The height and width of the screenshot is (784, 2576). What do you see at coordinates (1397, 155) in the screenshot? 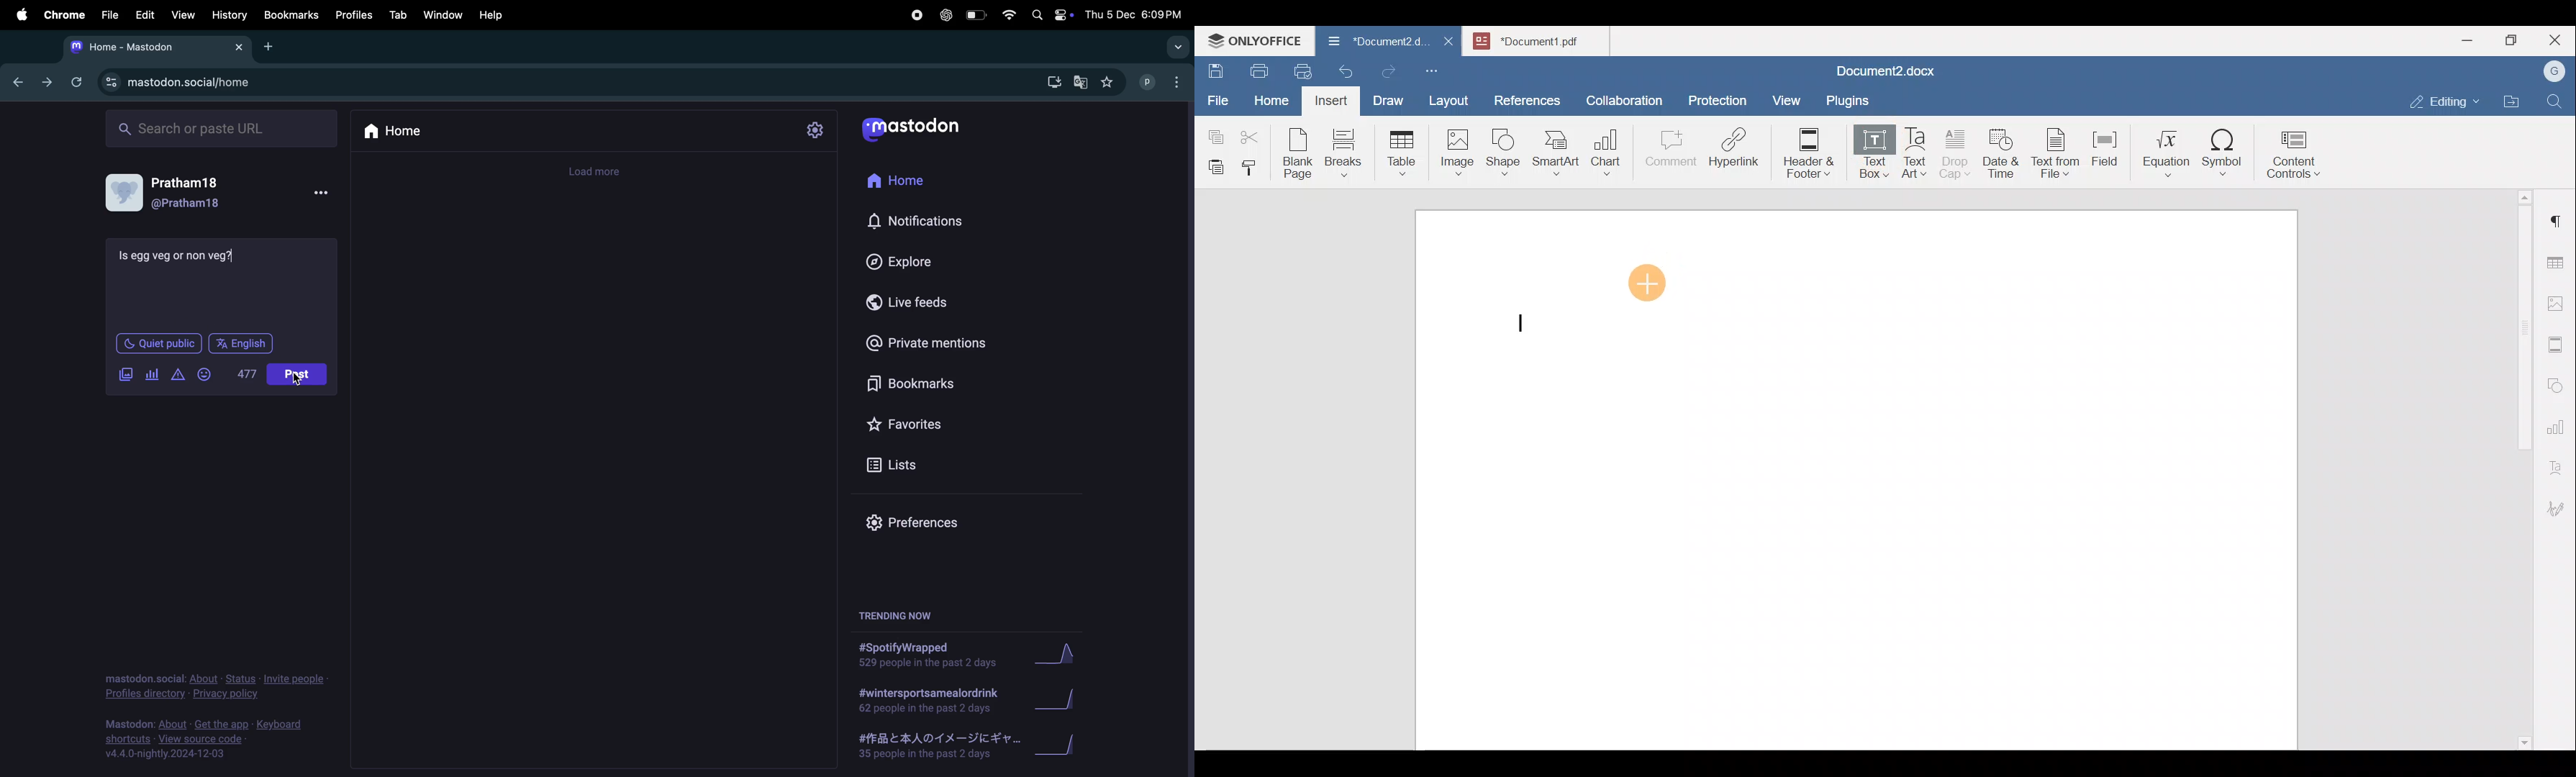
I see `Table` at bounding box center [1397, 155].